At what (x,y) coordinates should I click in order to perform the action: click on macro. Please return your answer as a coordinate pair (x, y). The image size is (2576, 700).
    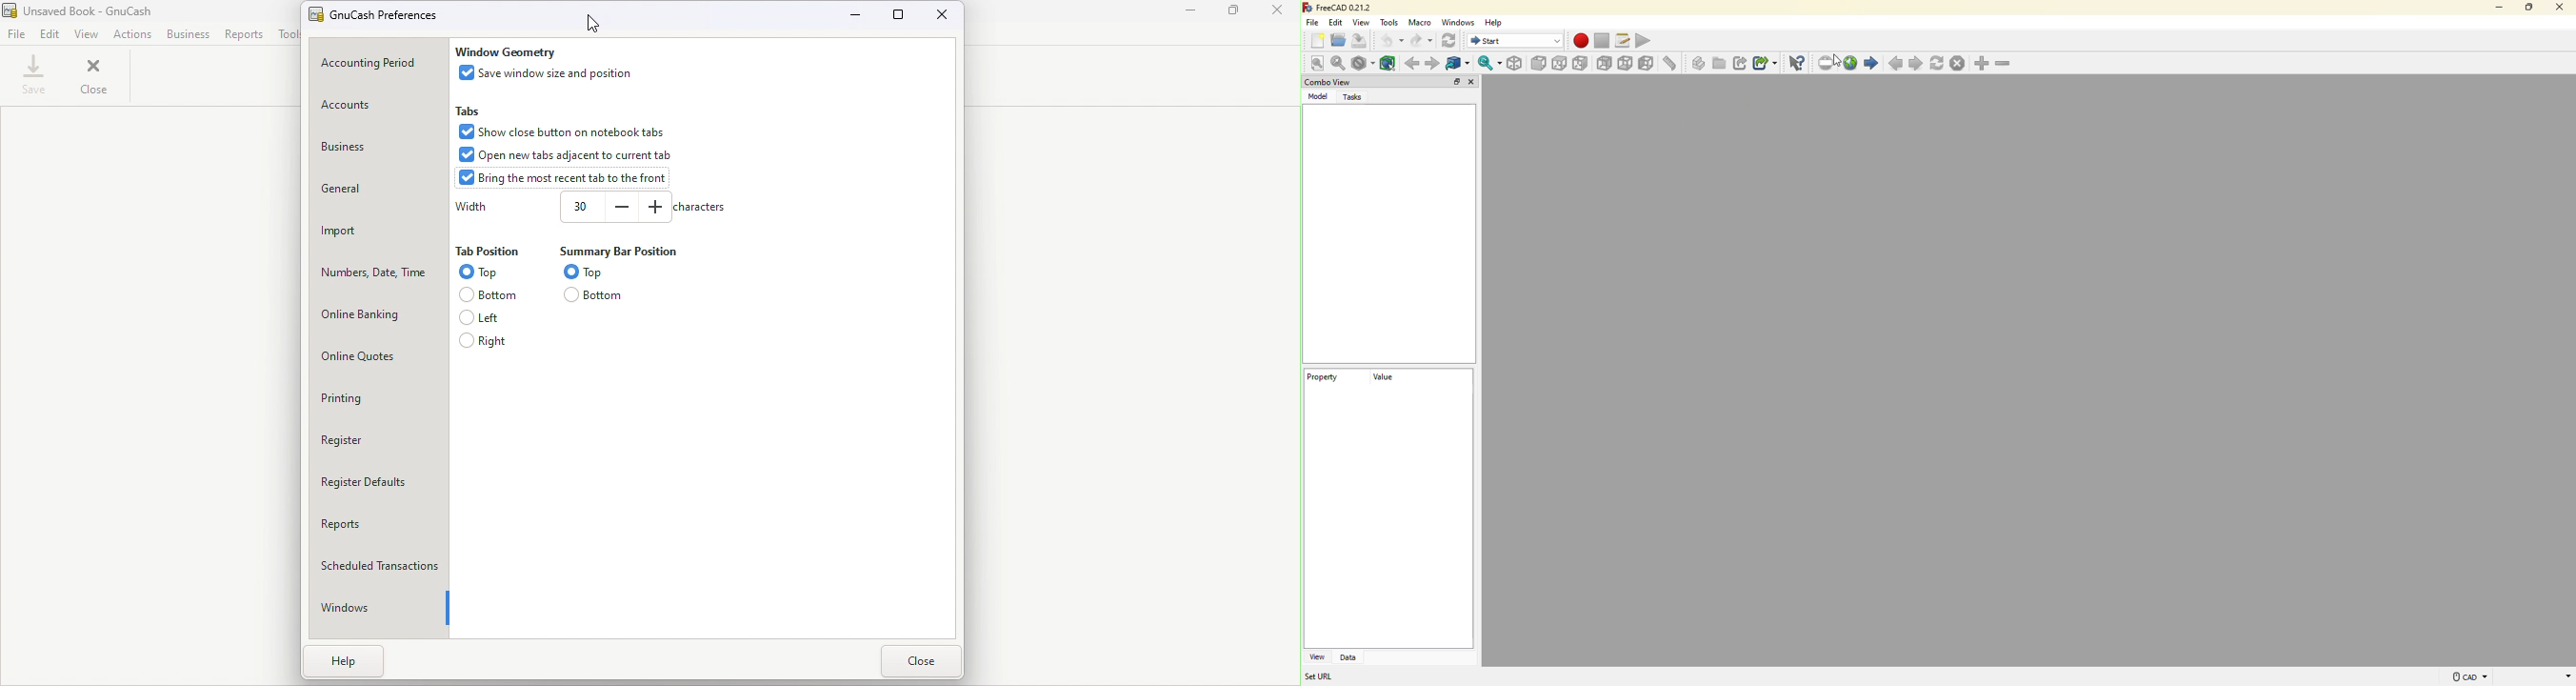
    Looking at the image, I should click on (1422, 23).